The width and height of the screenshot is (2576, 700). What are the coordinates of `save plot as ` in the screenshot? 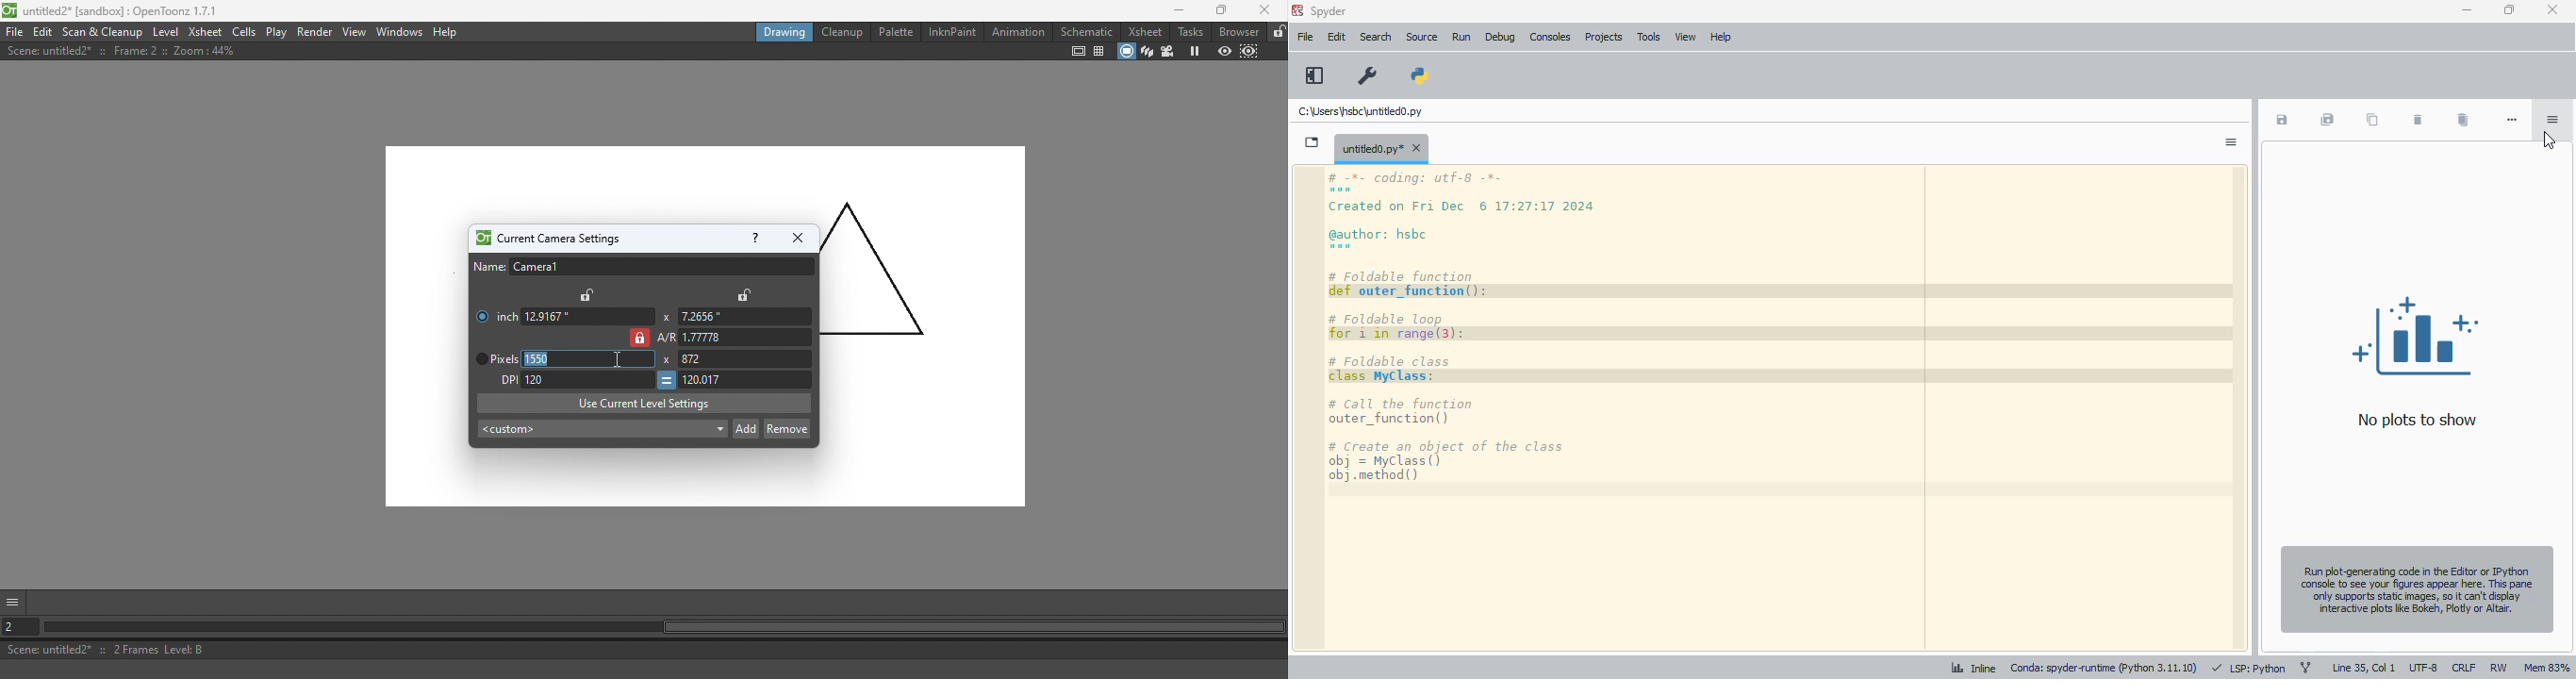 It's located at (2282, 120).